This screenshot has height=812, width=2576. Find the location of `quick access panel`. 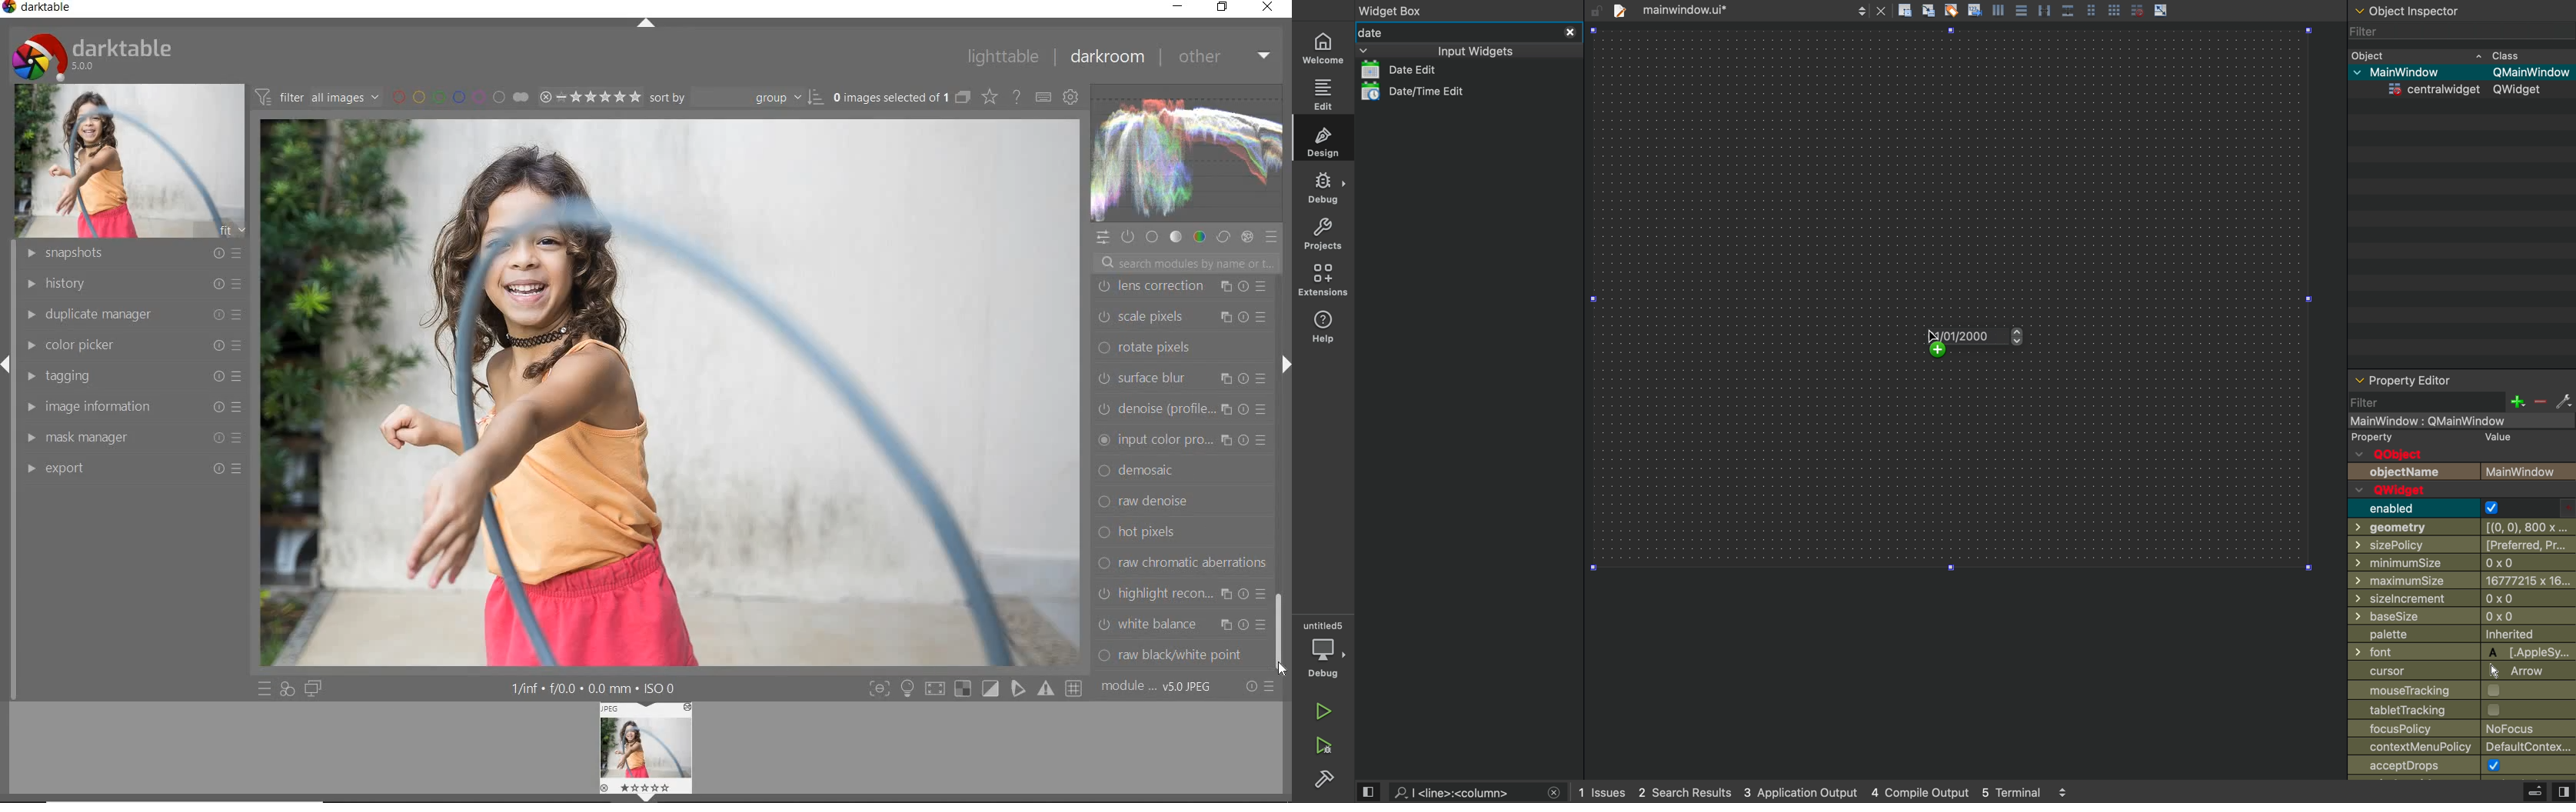

quick access panel is located at coordinates (1103, 238).